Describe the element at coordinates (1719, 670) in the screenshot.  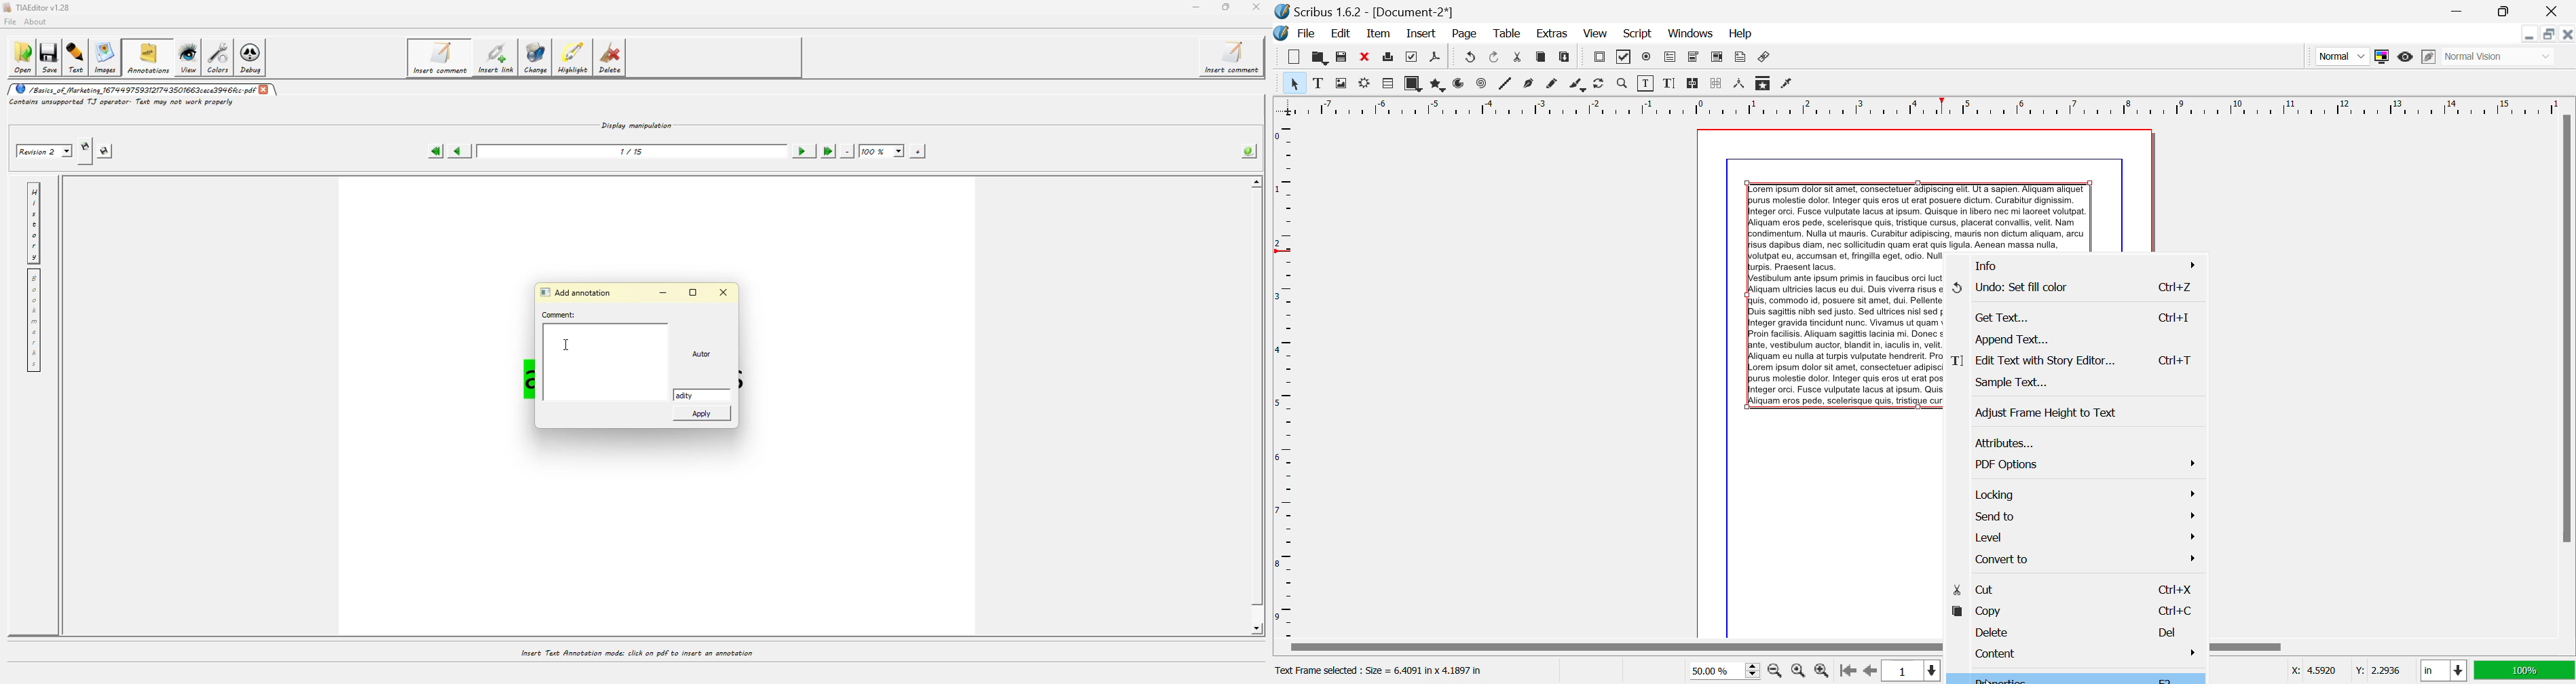
I see `Zoom 50%` at that location.